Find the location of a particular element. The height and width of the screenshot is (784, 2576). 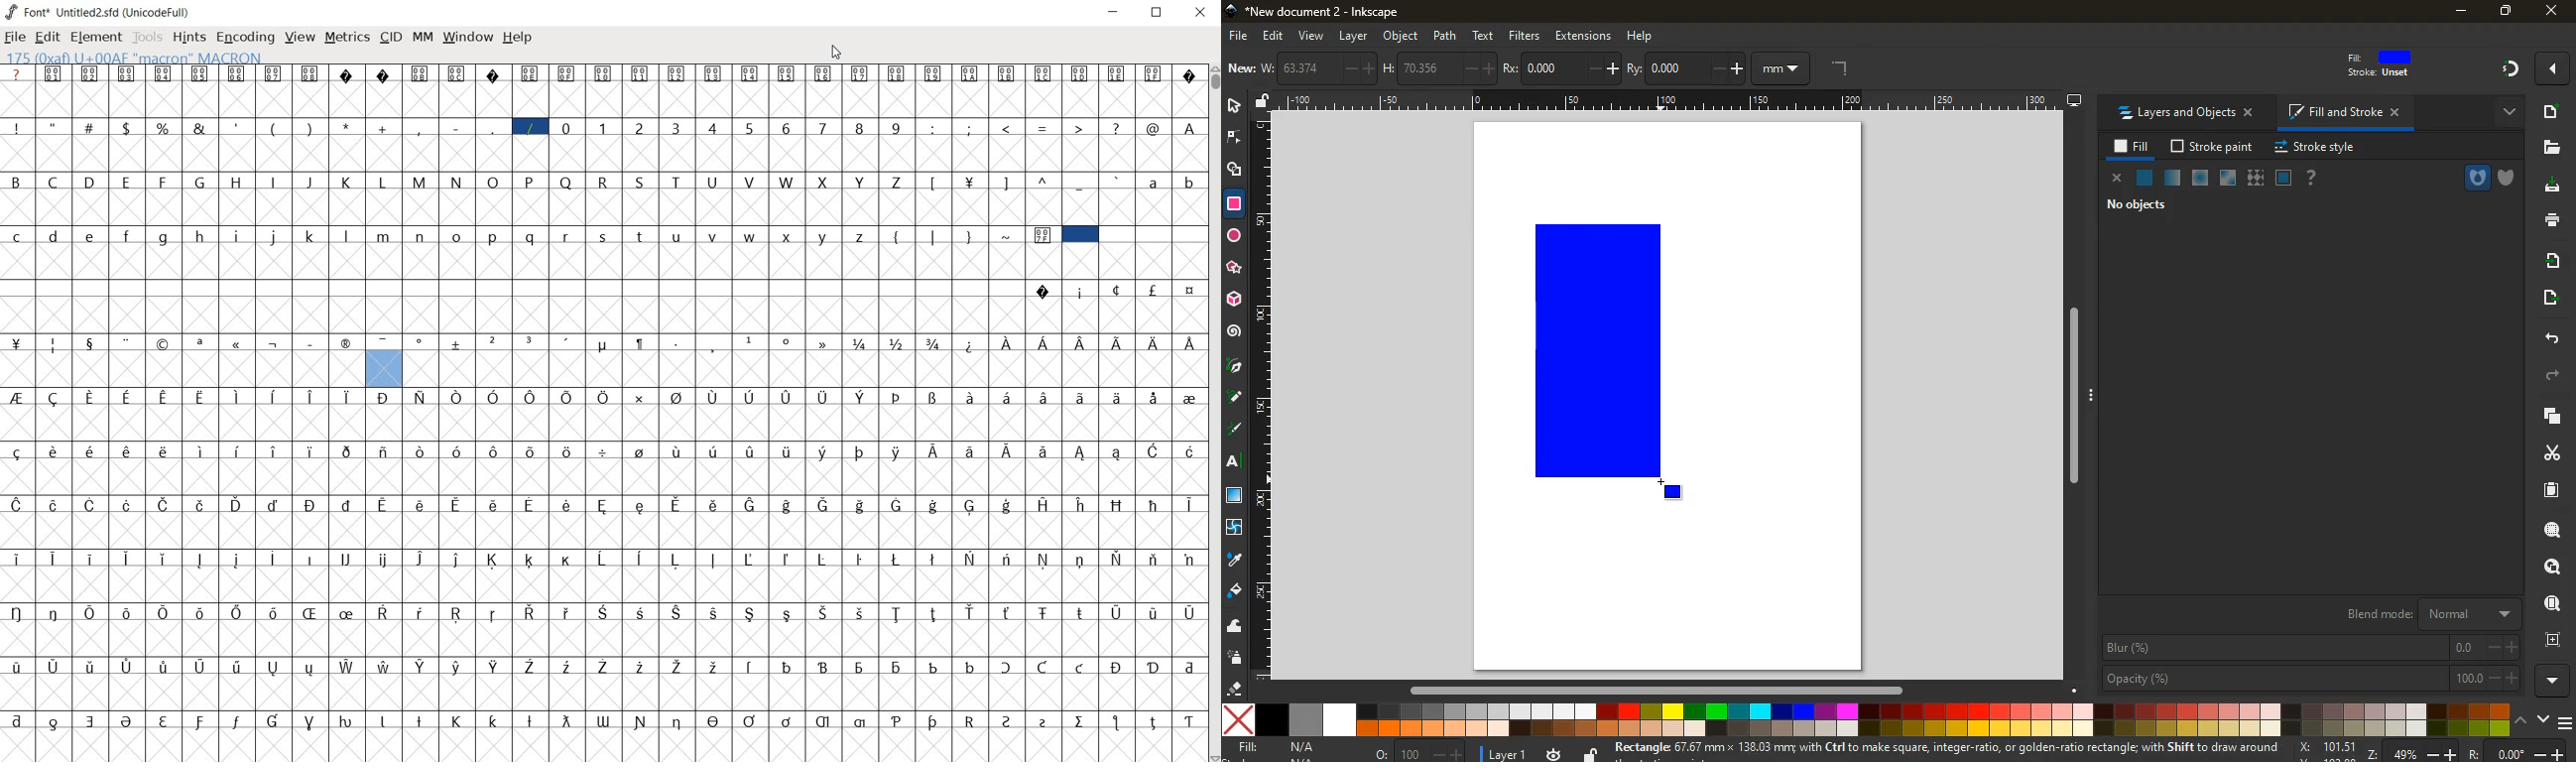

3d tool box is located at coordinates (1234, 301).